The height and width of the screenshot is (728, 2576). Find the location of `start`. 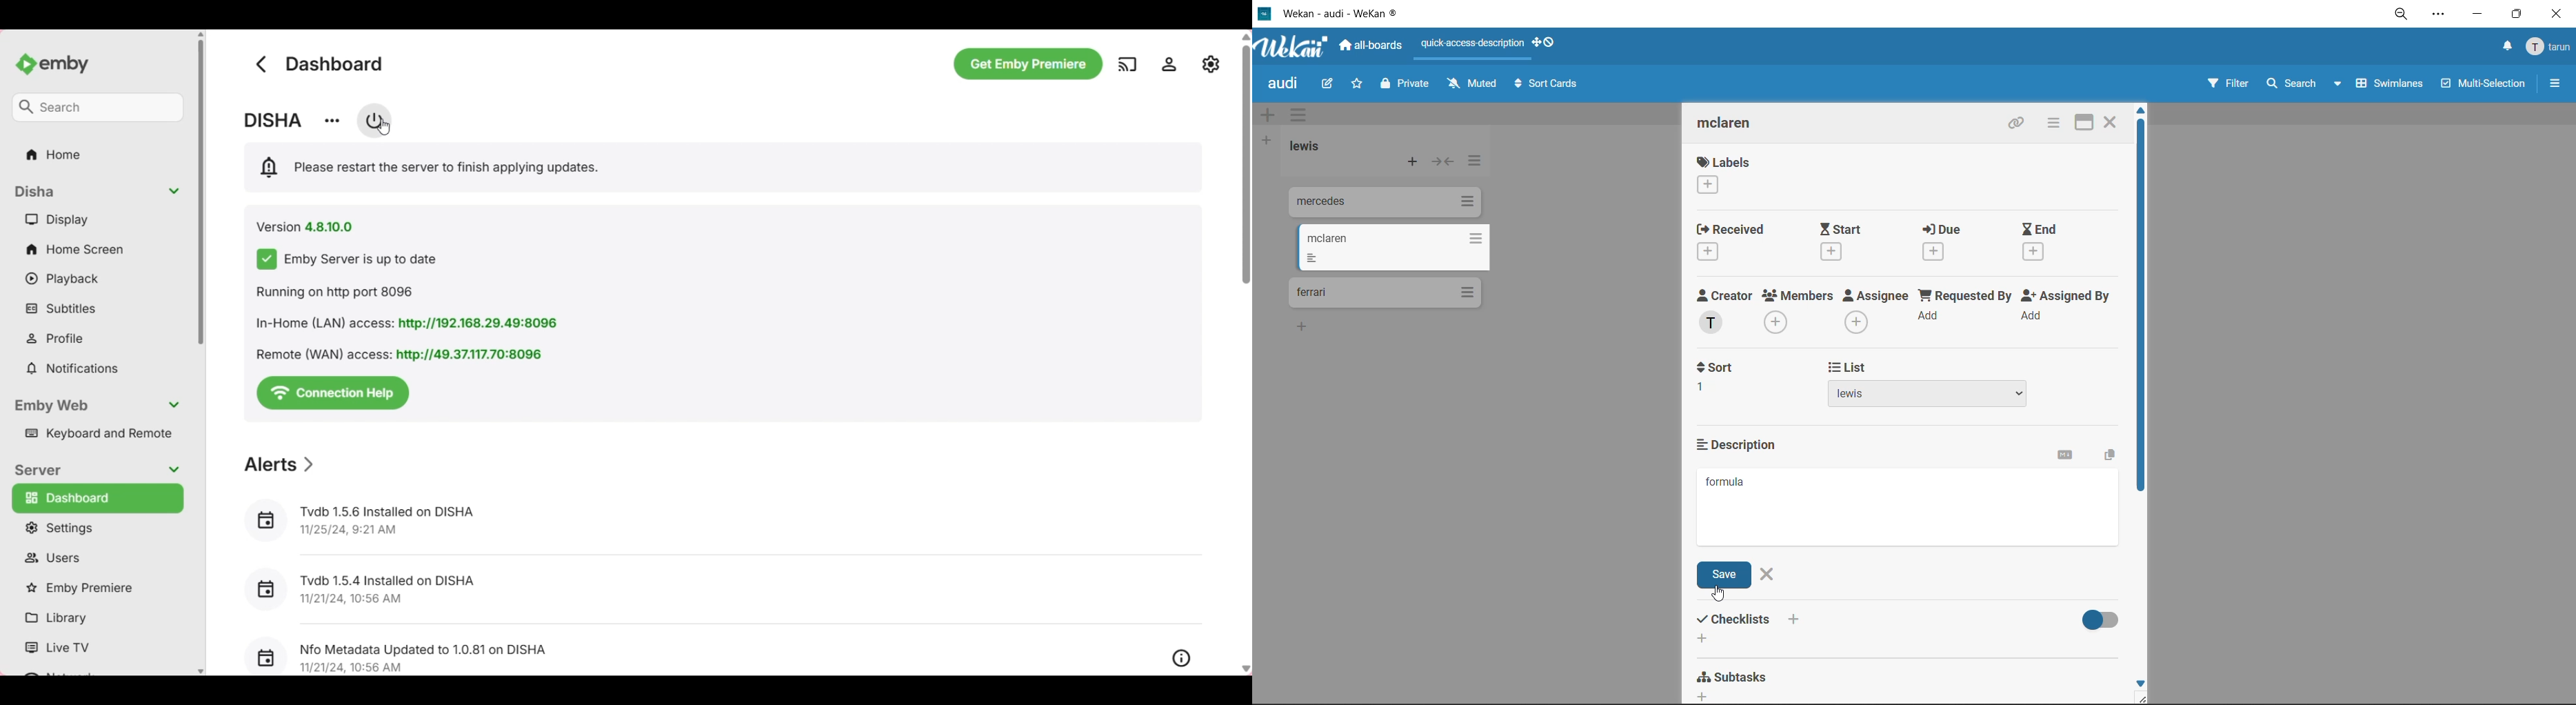

start is located at coordinates (1846, 241).